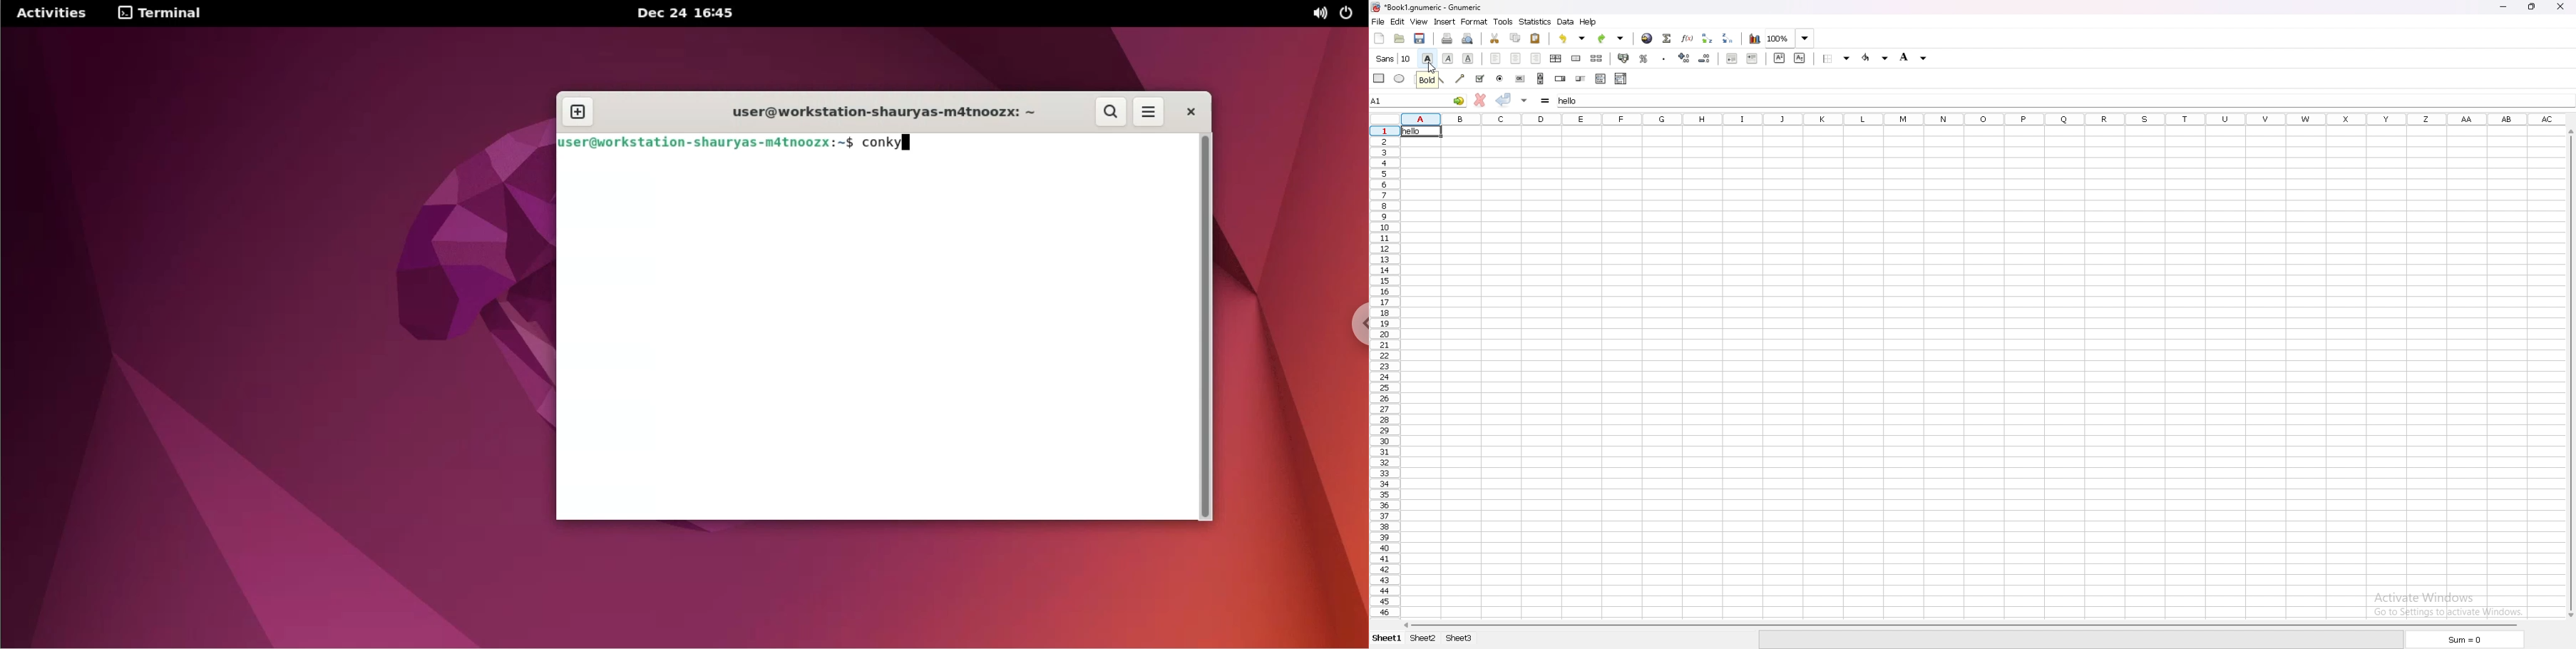 This screenshot has height=672, width=2576. I want to click on cut, so click(1495, 38).